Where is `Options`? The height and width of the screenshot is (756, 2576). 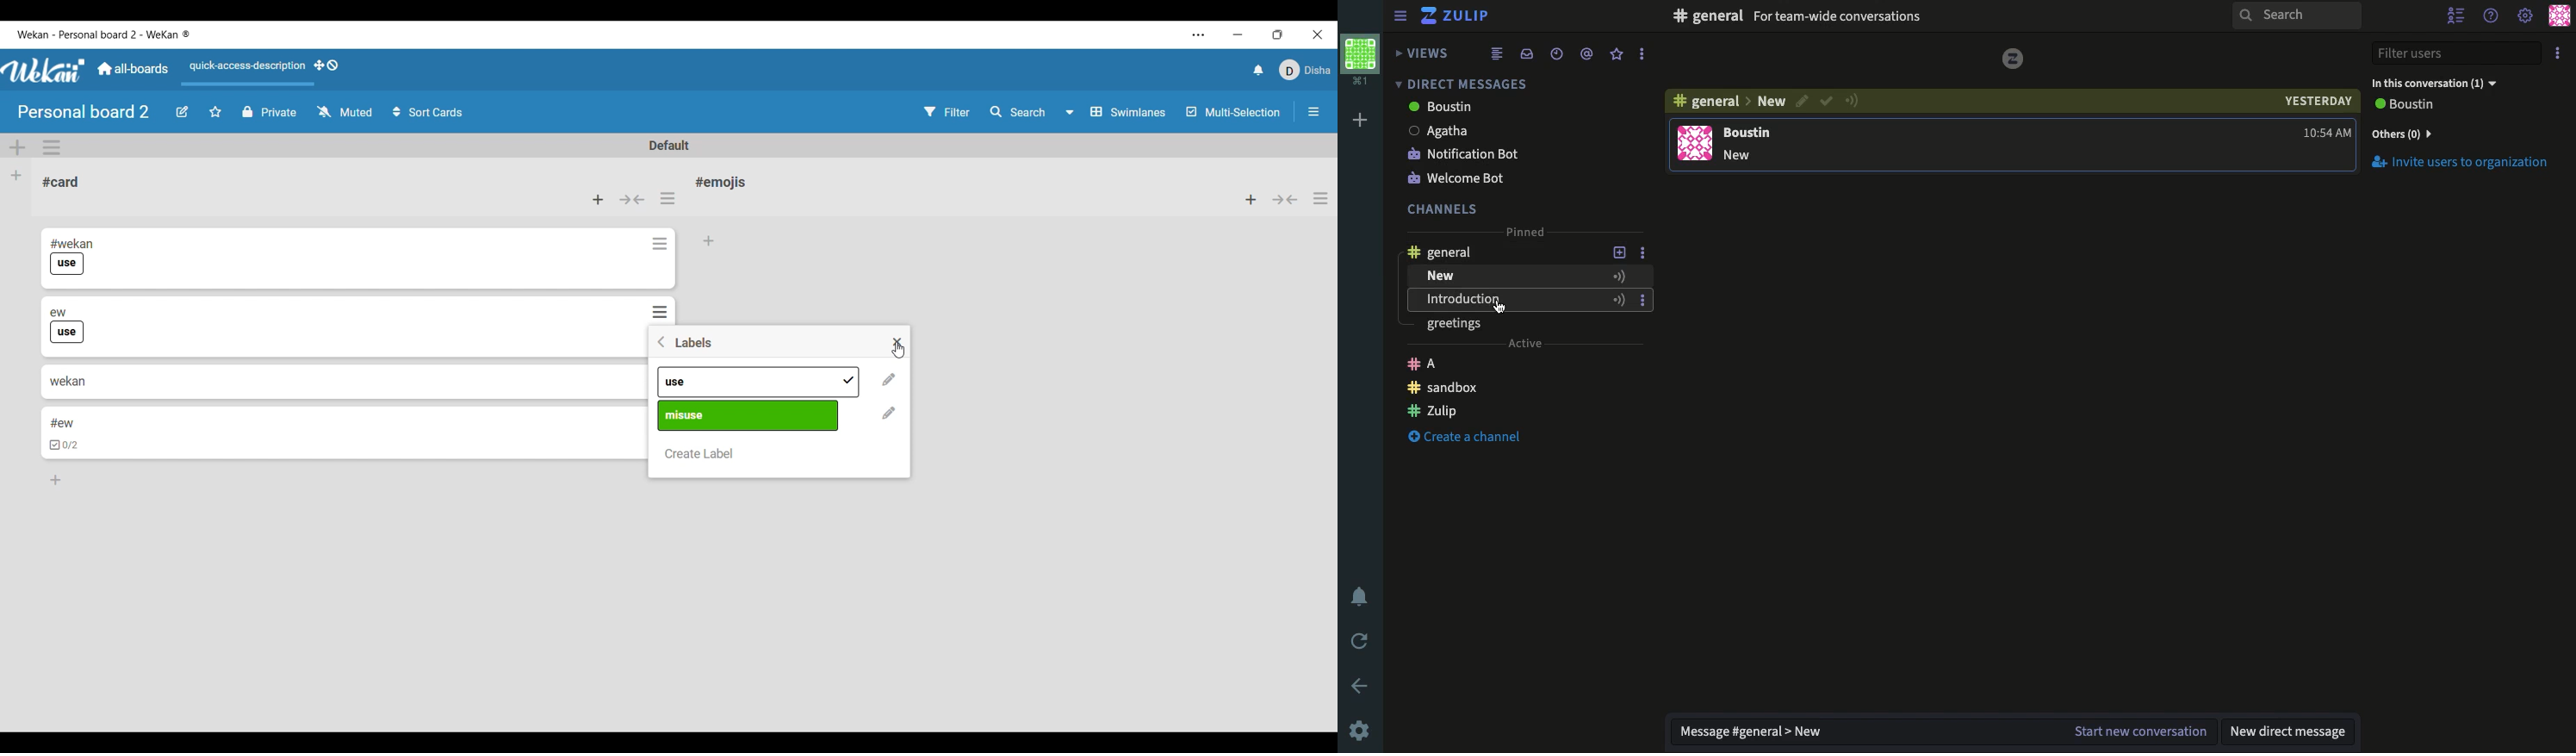
Options is located at coordinates (1642, 253).